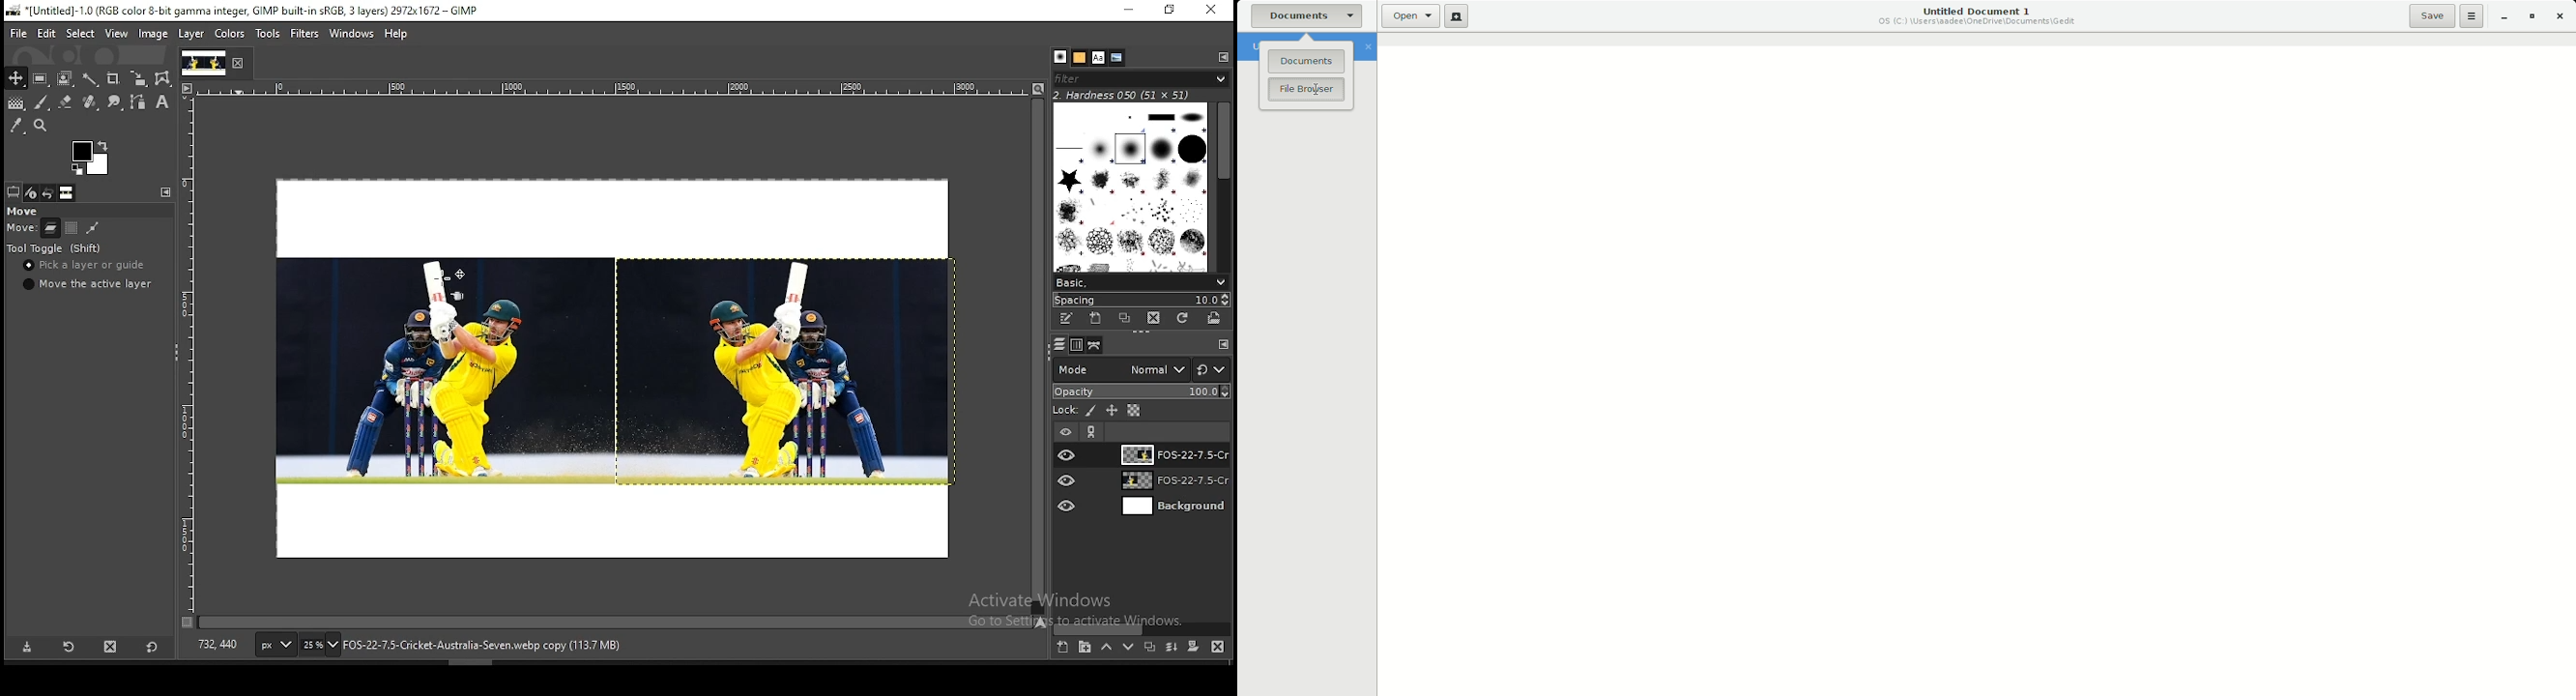 Image resolution: width=2576 pixels, height=700 pixels. What do you see at coordinates (1172, 482) in the screenshot?
I see `layer ` at bounding box center [1172, 482].